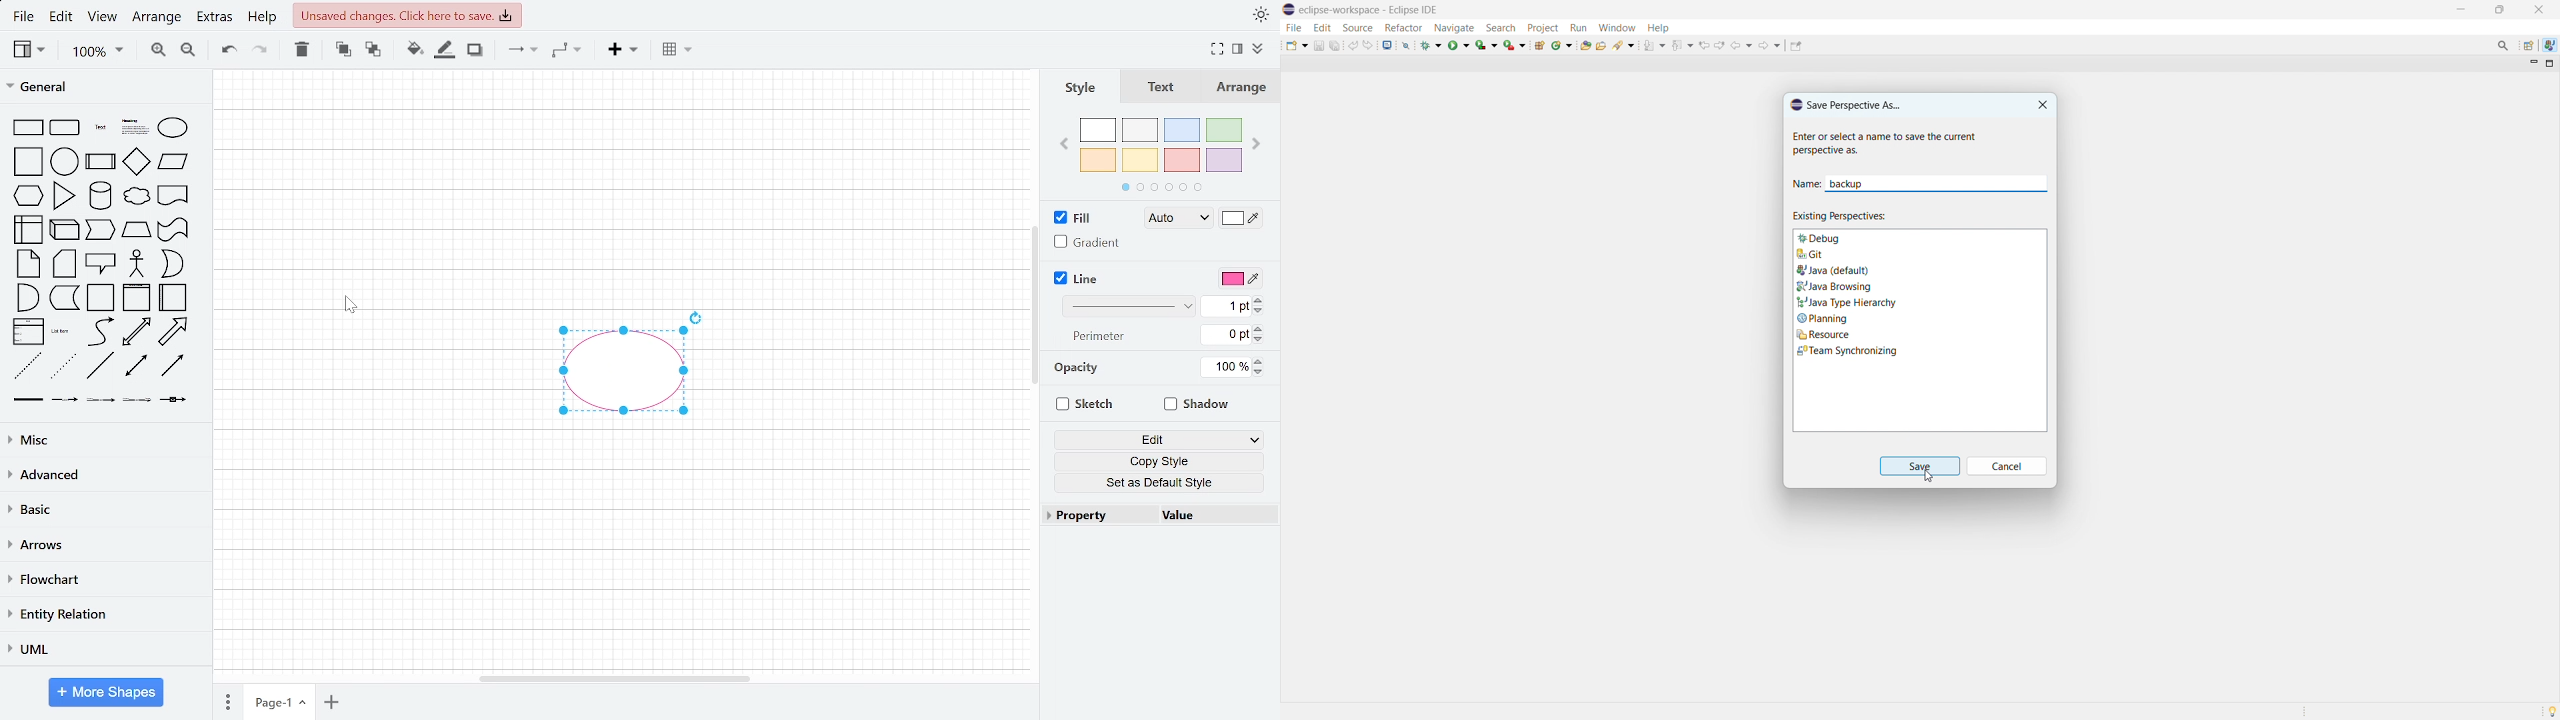 This screenshot has height=728, width=2576. What do you see at coordinates (1162, 441) in the screenshot?
I see `Edit` at bounding box center [1162, 441].